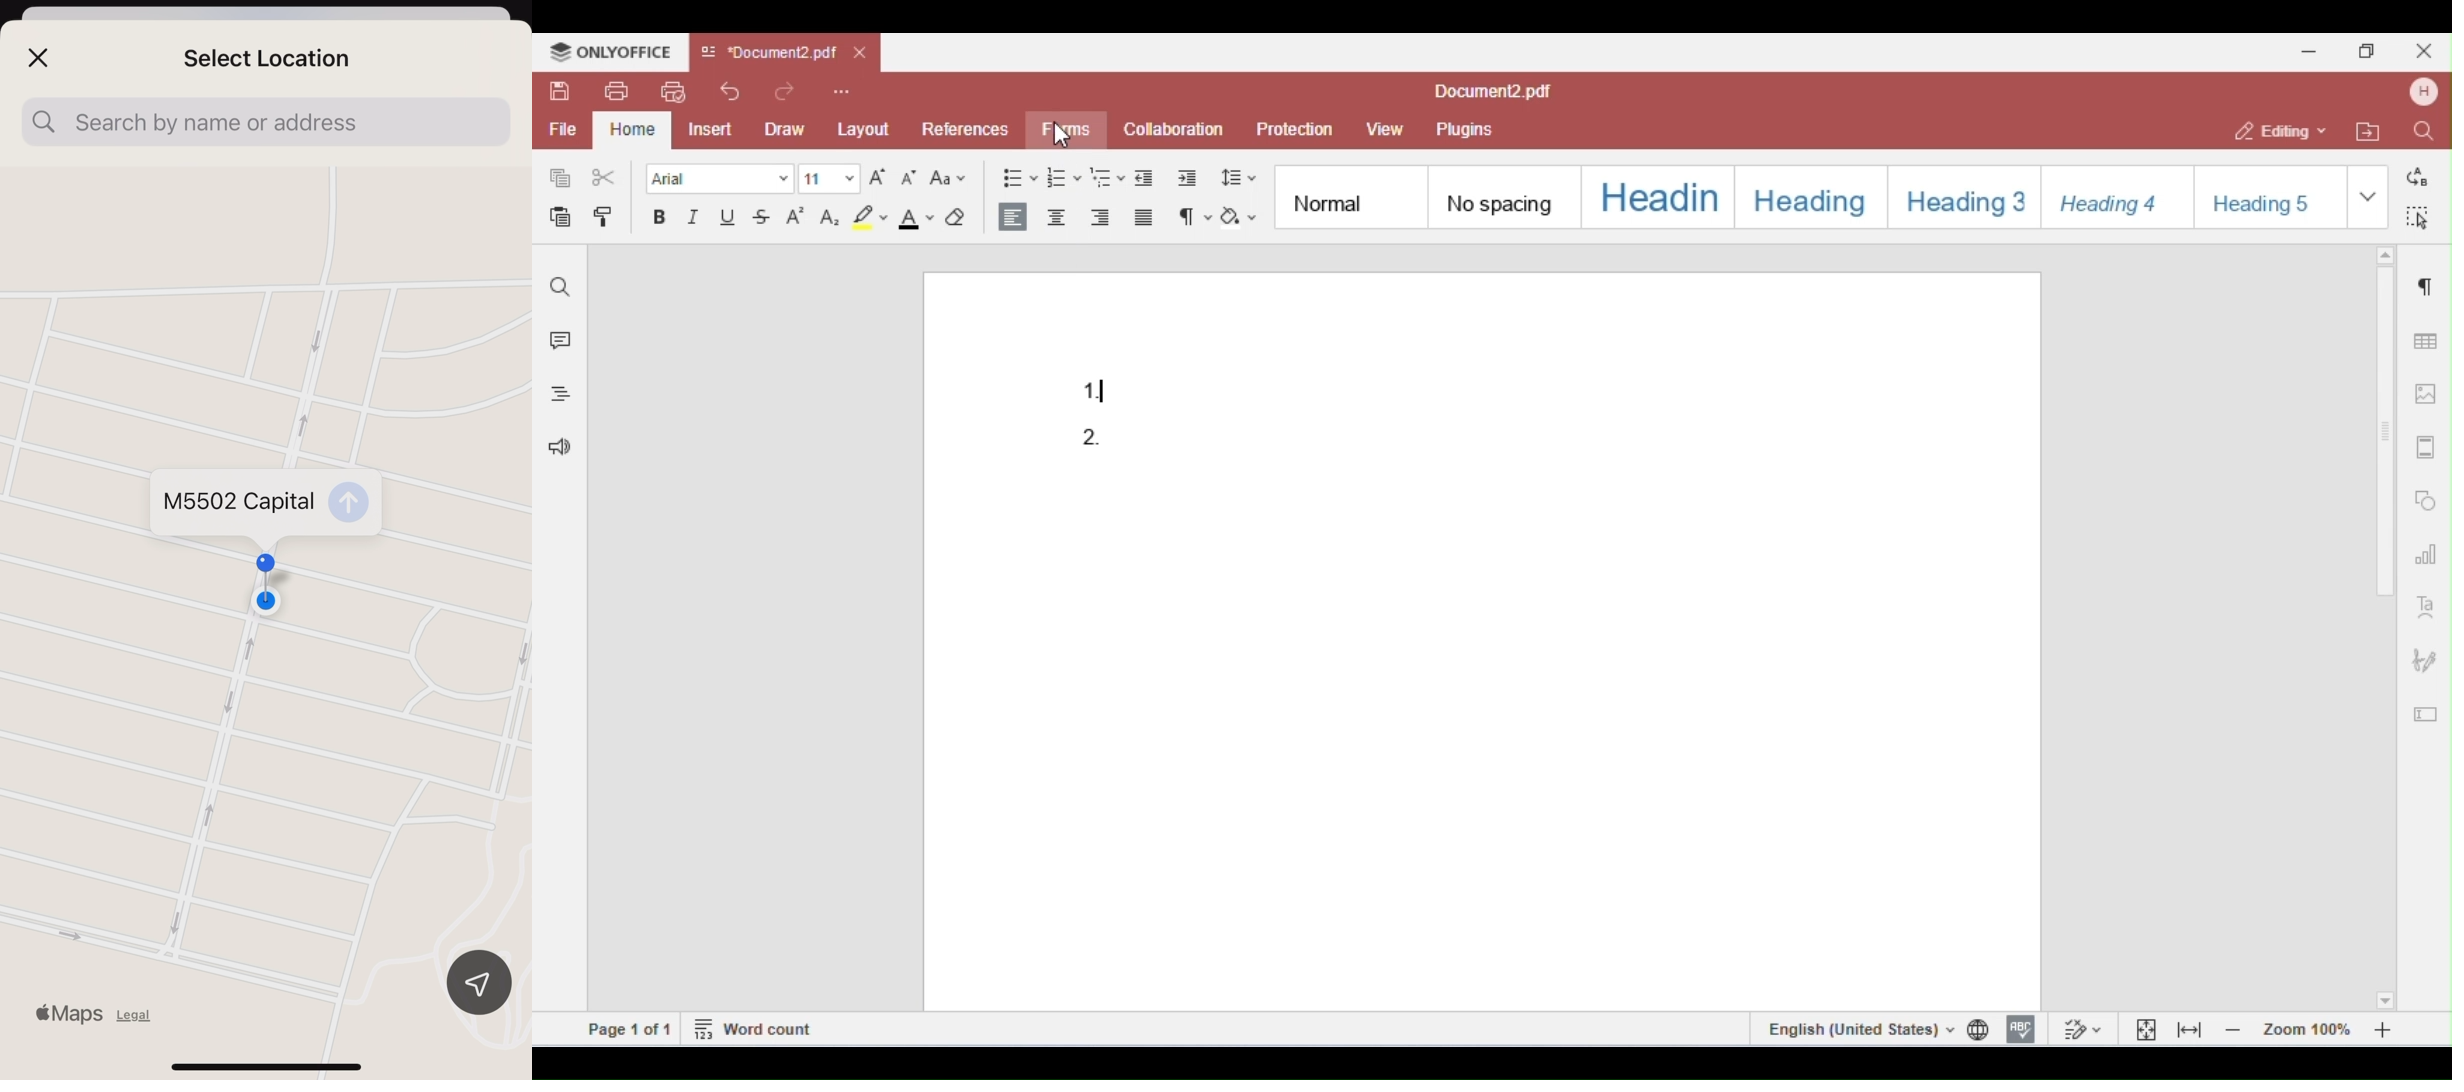  I want to click on Select Location, so click(266, 58).